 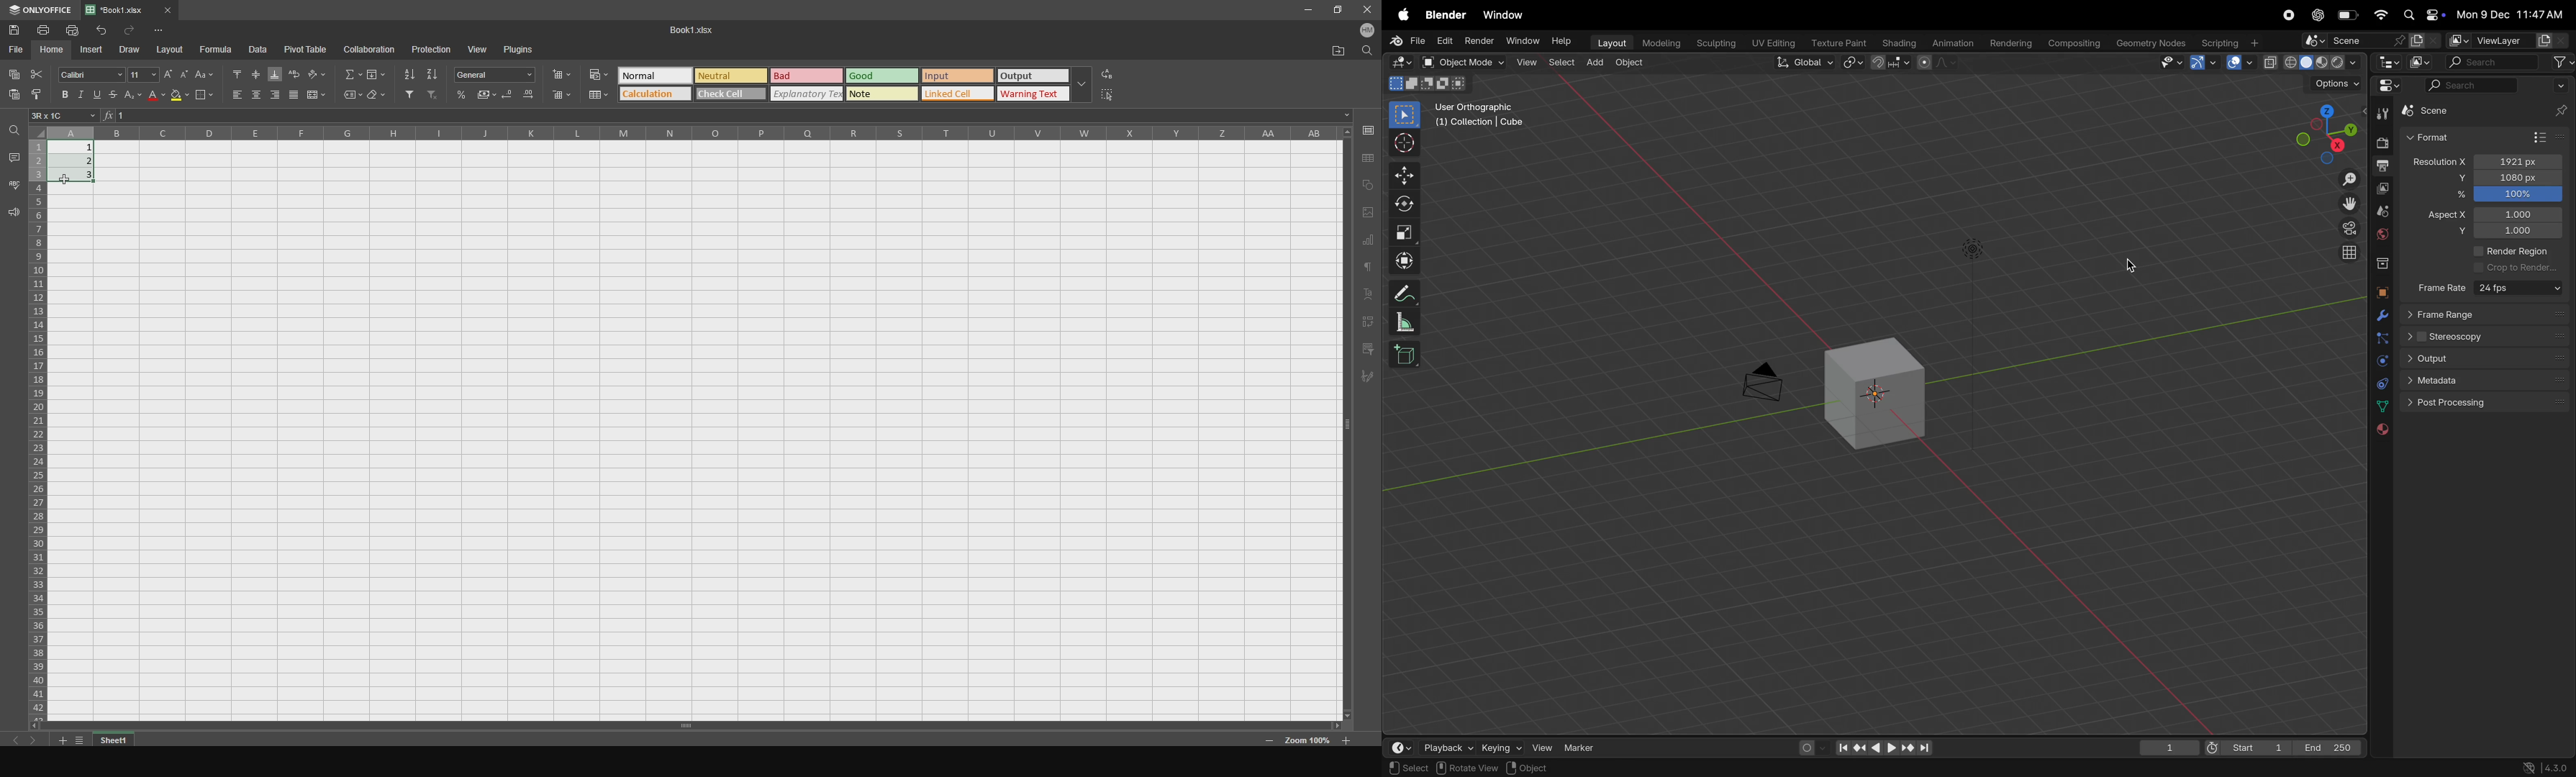 I want to click on measure, so click(x=1404, y=321).